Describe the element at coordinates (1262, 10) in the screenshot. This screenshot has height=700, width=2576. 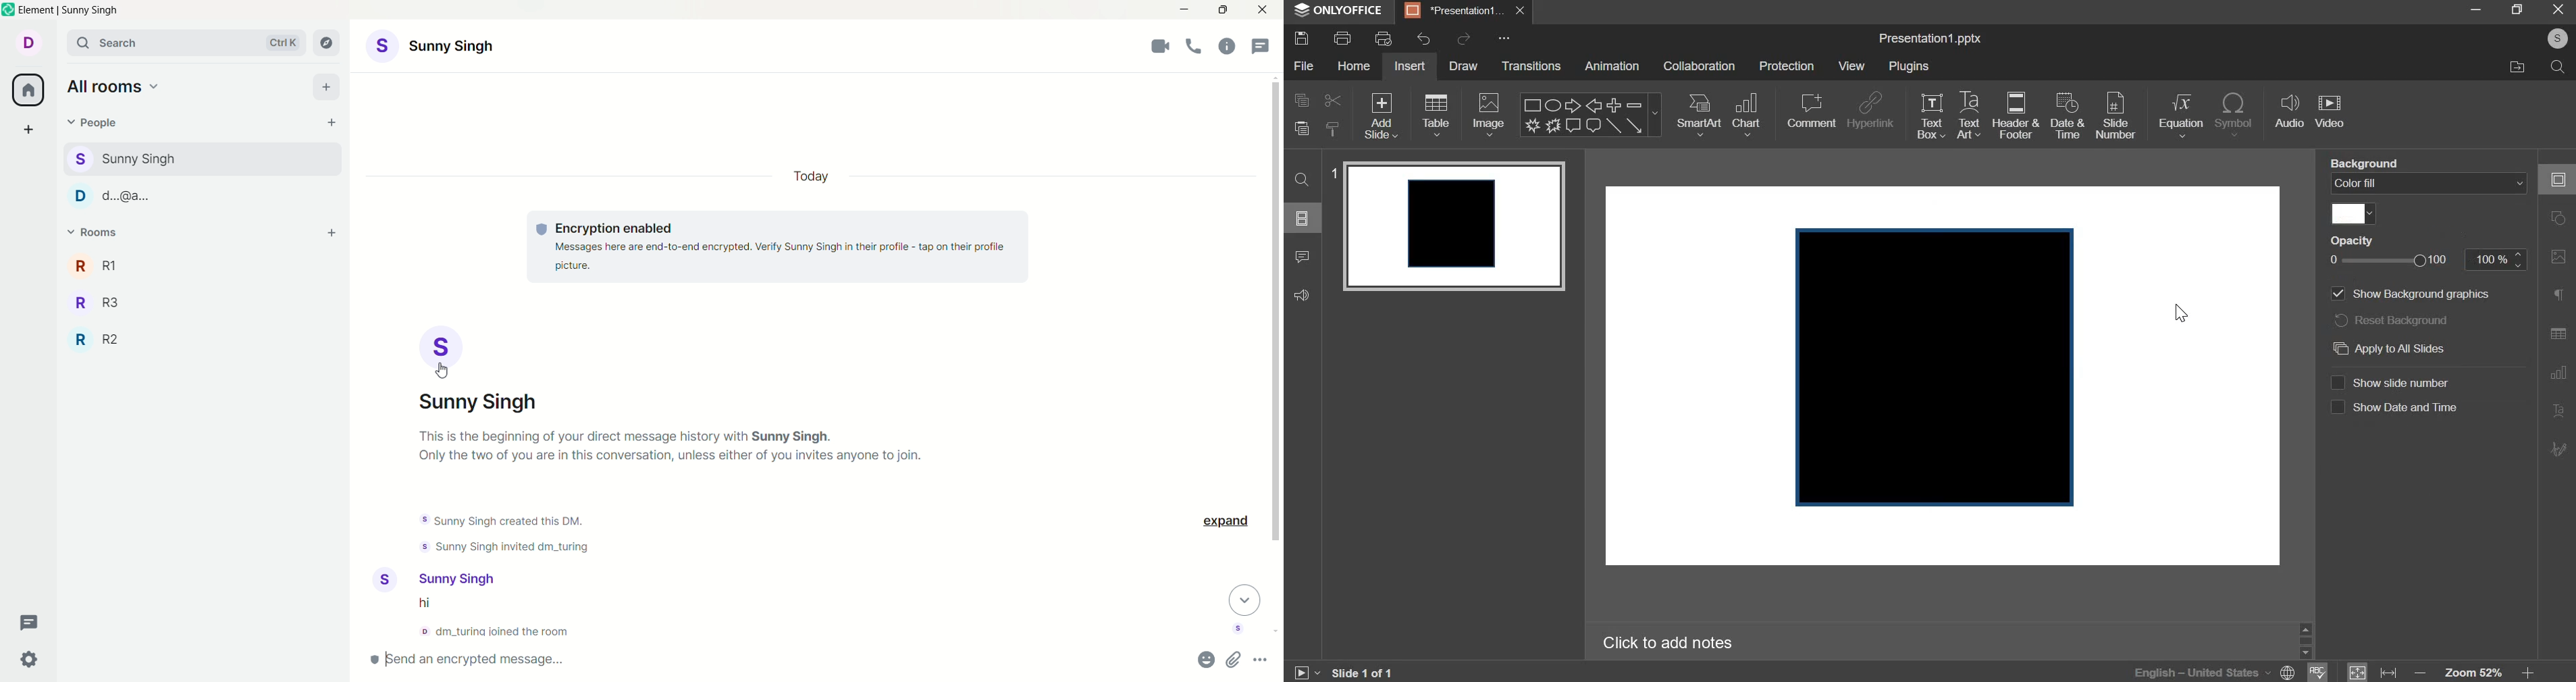
I see `close` at that location.